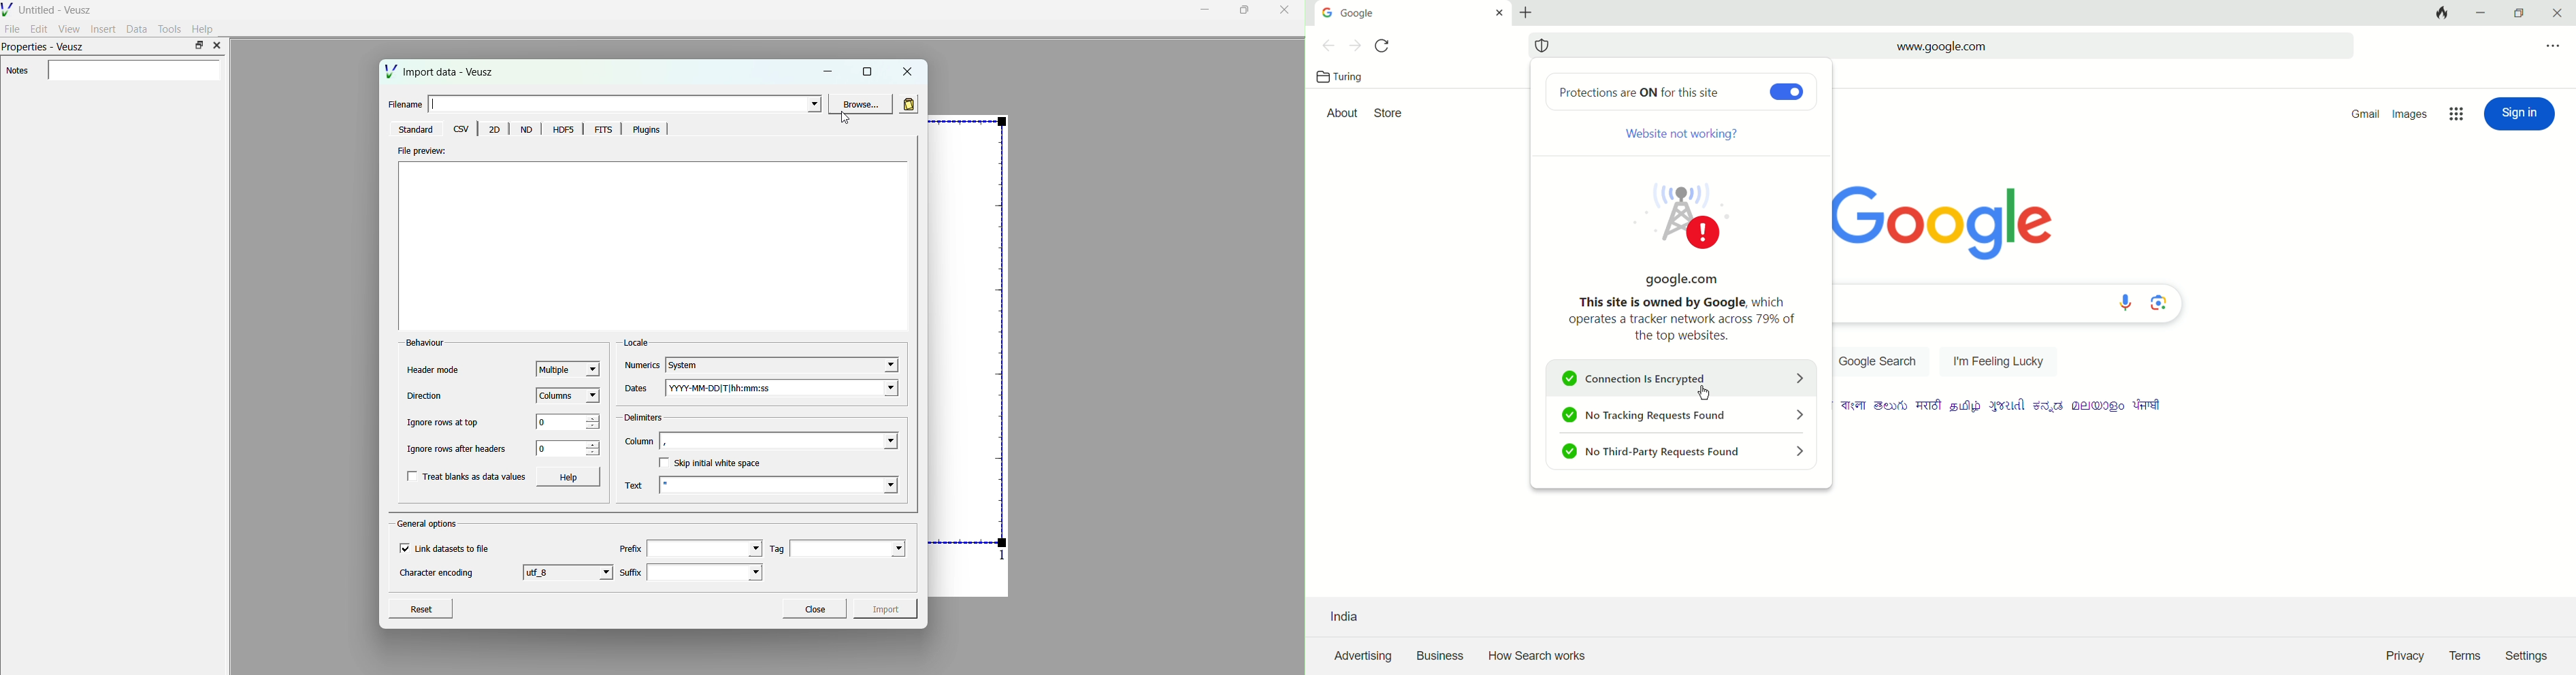  What do you see at coordinates (137, 29) in the screenshot?
I see `Data` at bounding box center [137, 29].